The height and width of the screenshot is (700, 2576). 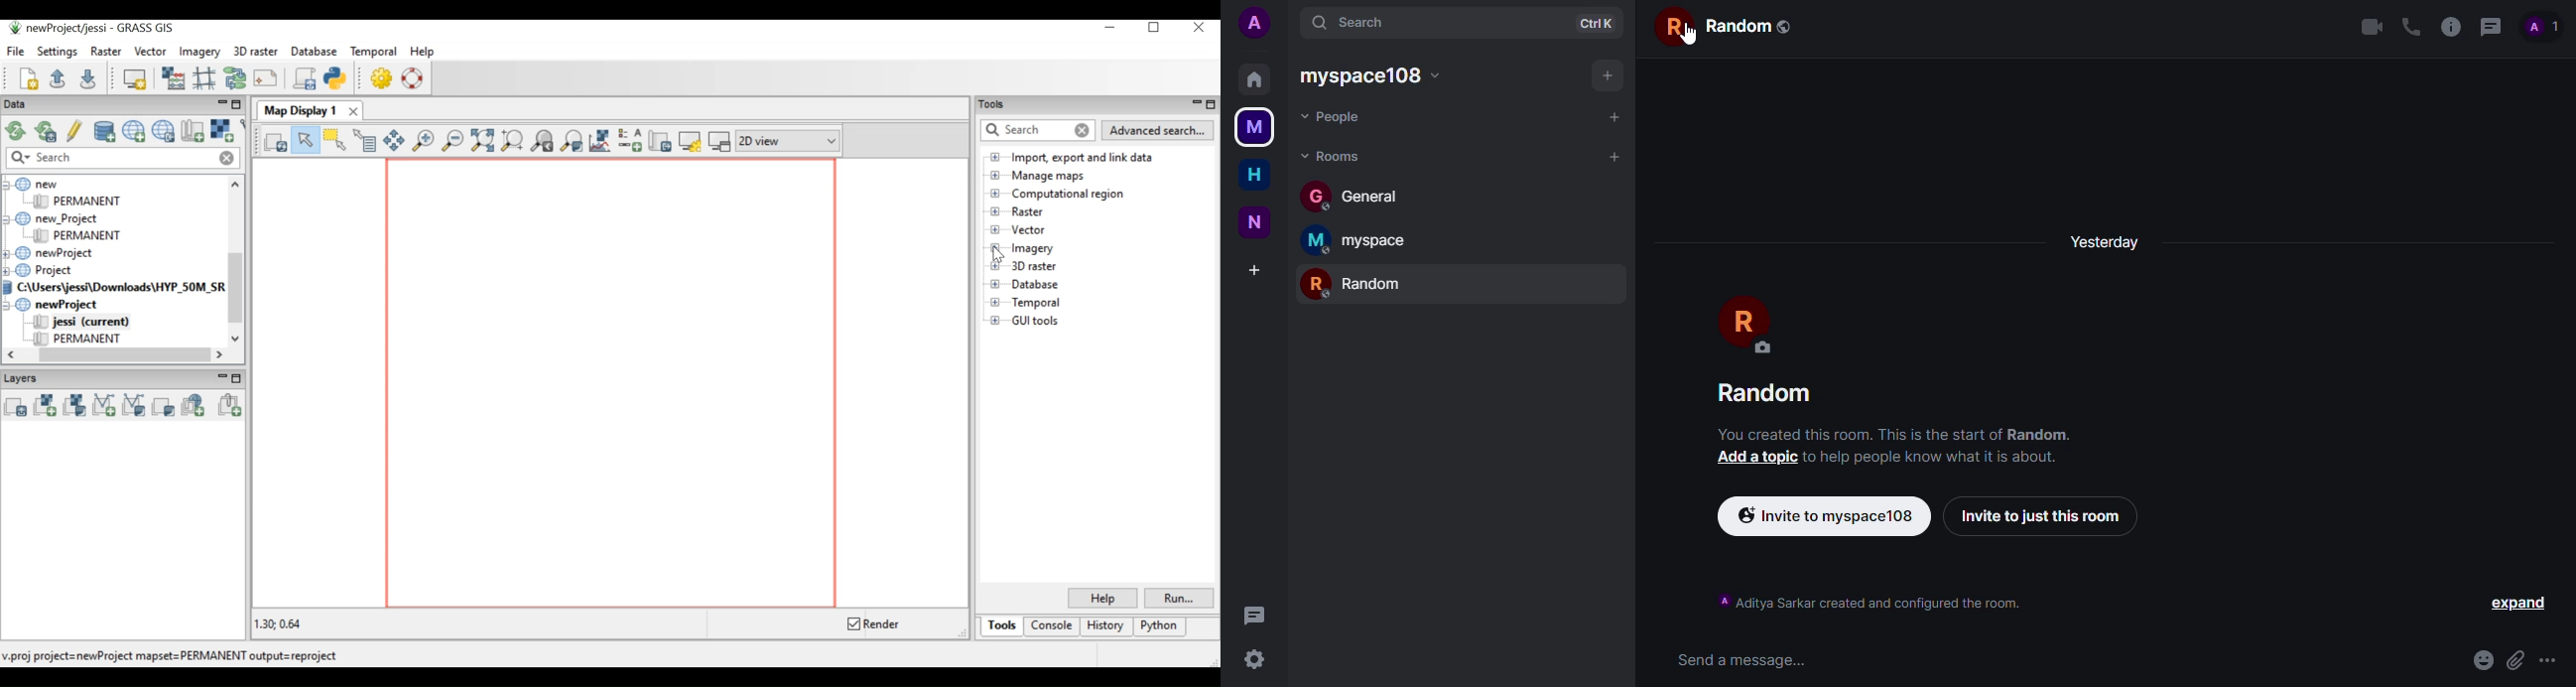 What do you see at coordinates (2038, 516) in the screenshot?
I see `invite just to this room` at bounding box center [2038, 516].